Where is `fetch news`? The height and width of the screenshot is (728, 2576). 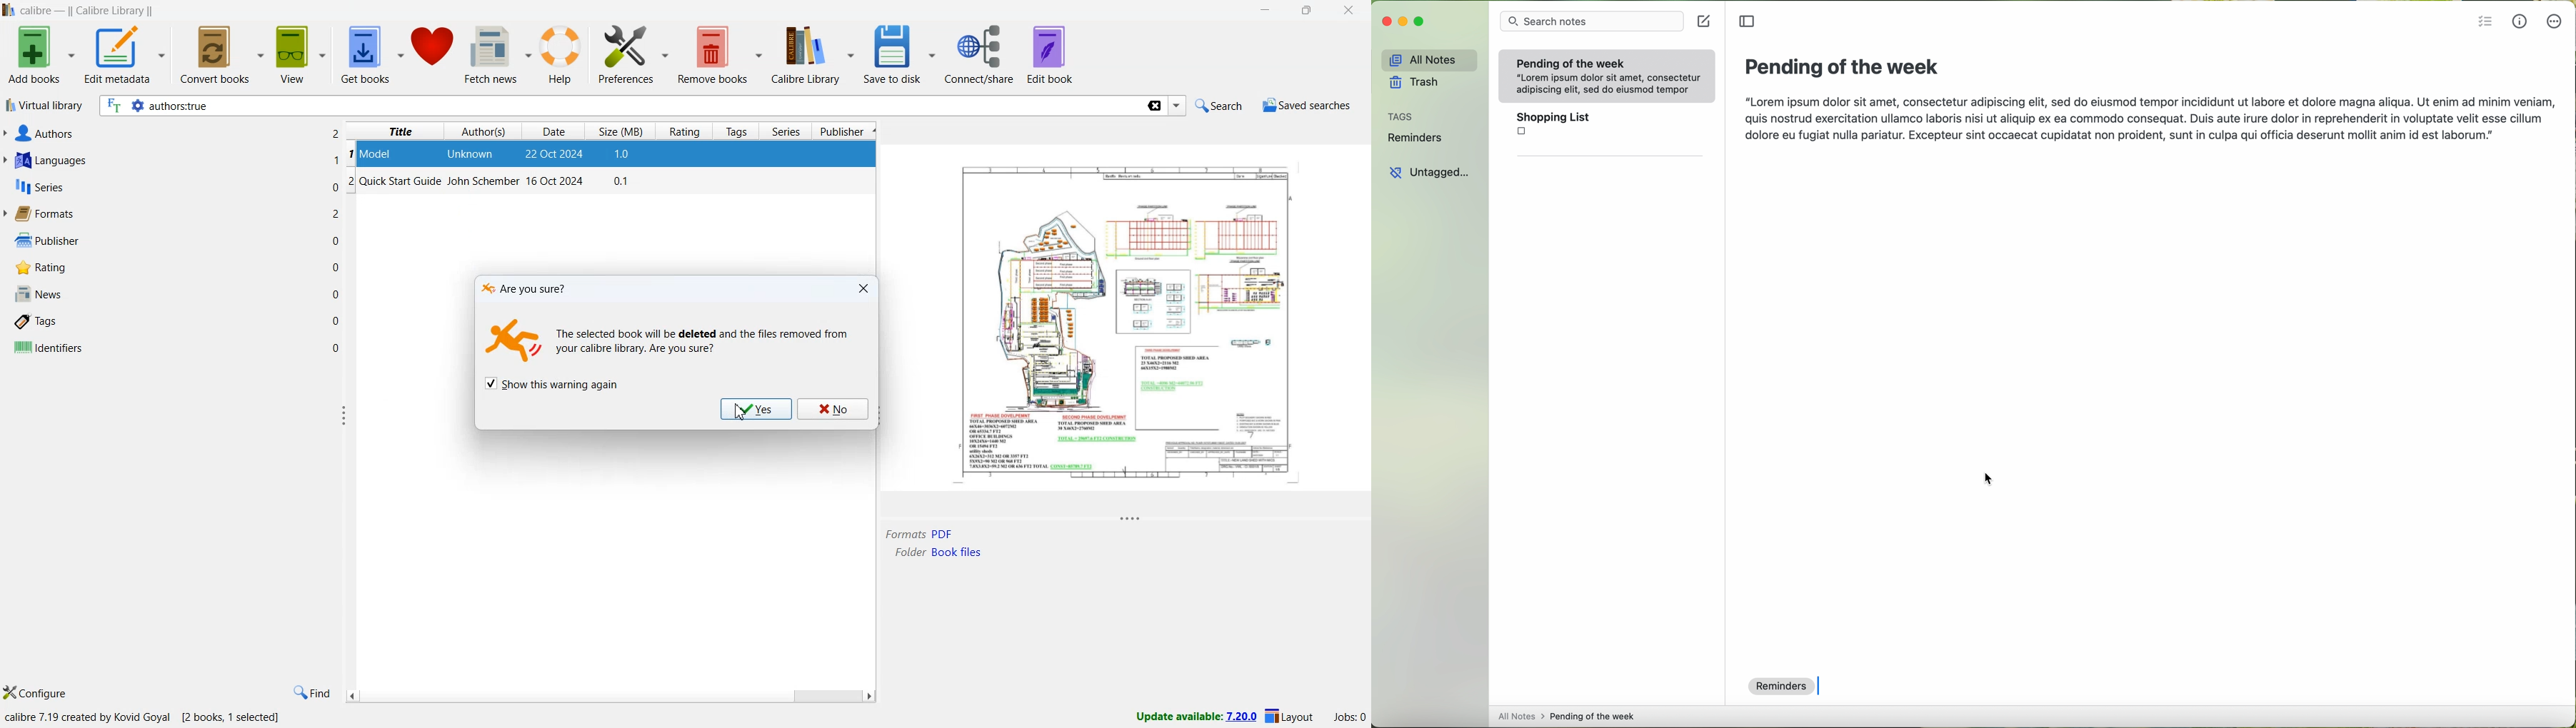 fetch news is located at coordinates (500, 57).